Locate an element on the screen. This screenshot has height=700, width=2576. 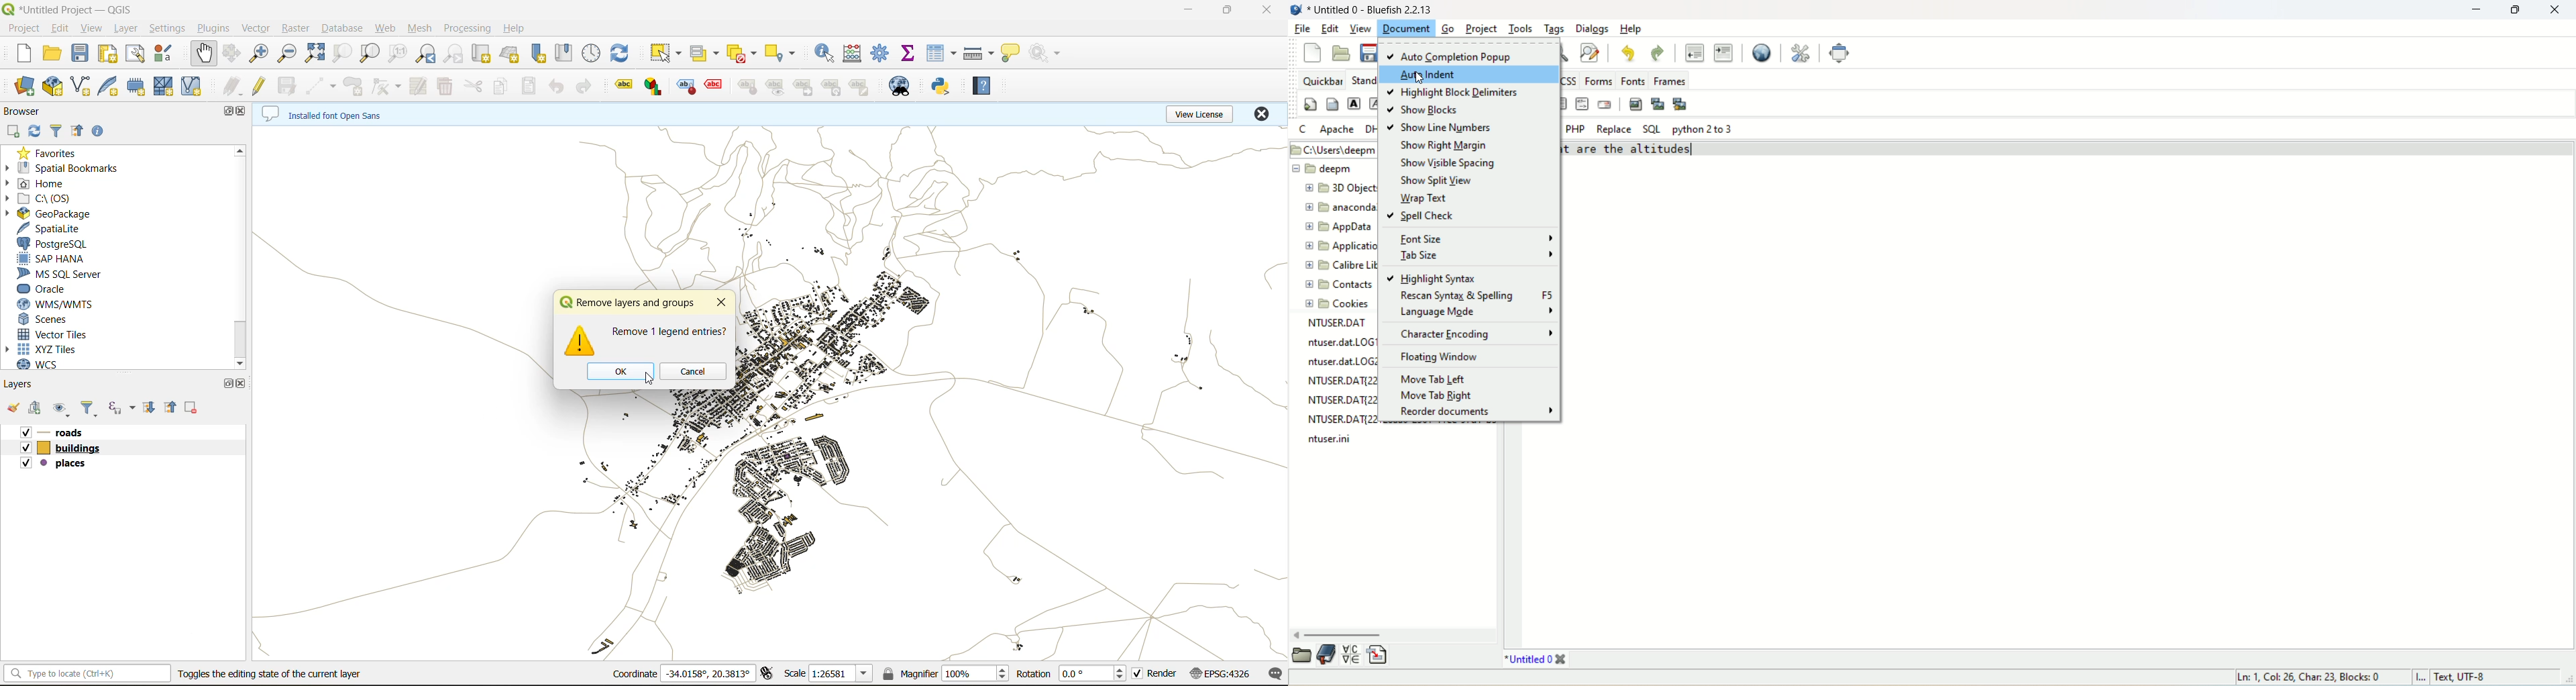
show line numbers is located at coordinates (1447, 128).